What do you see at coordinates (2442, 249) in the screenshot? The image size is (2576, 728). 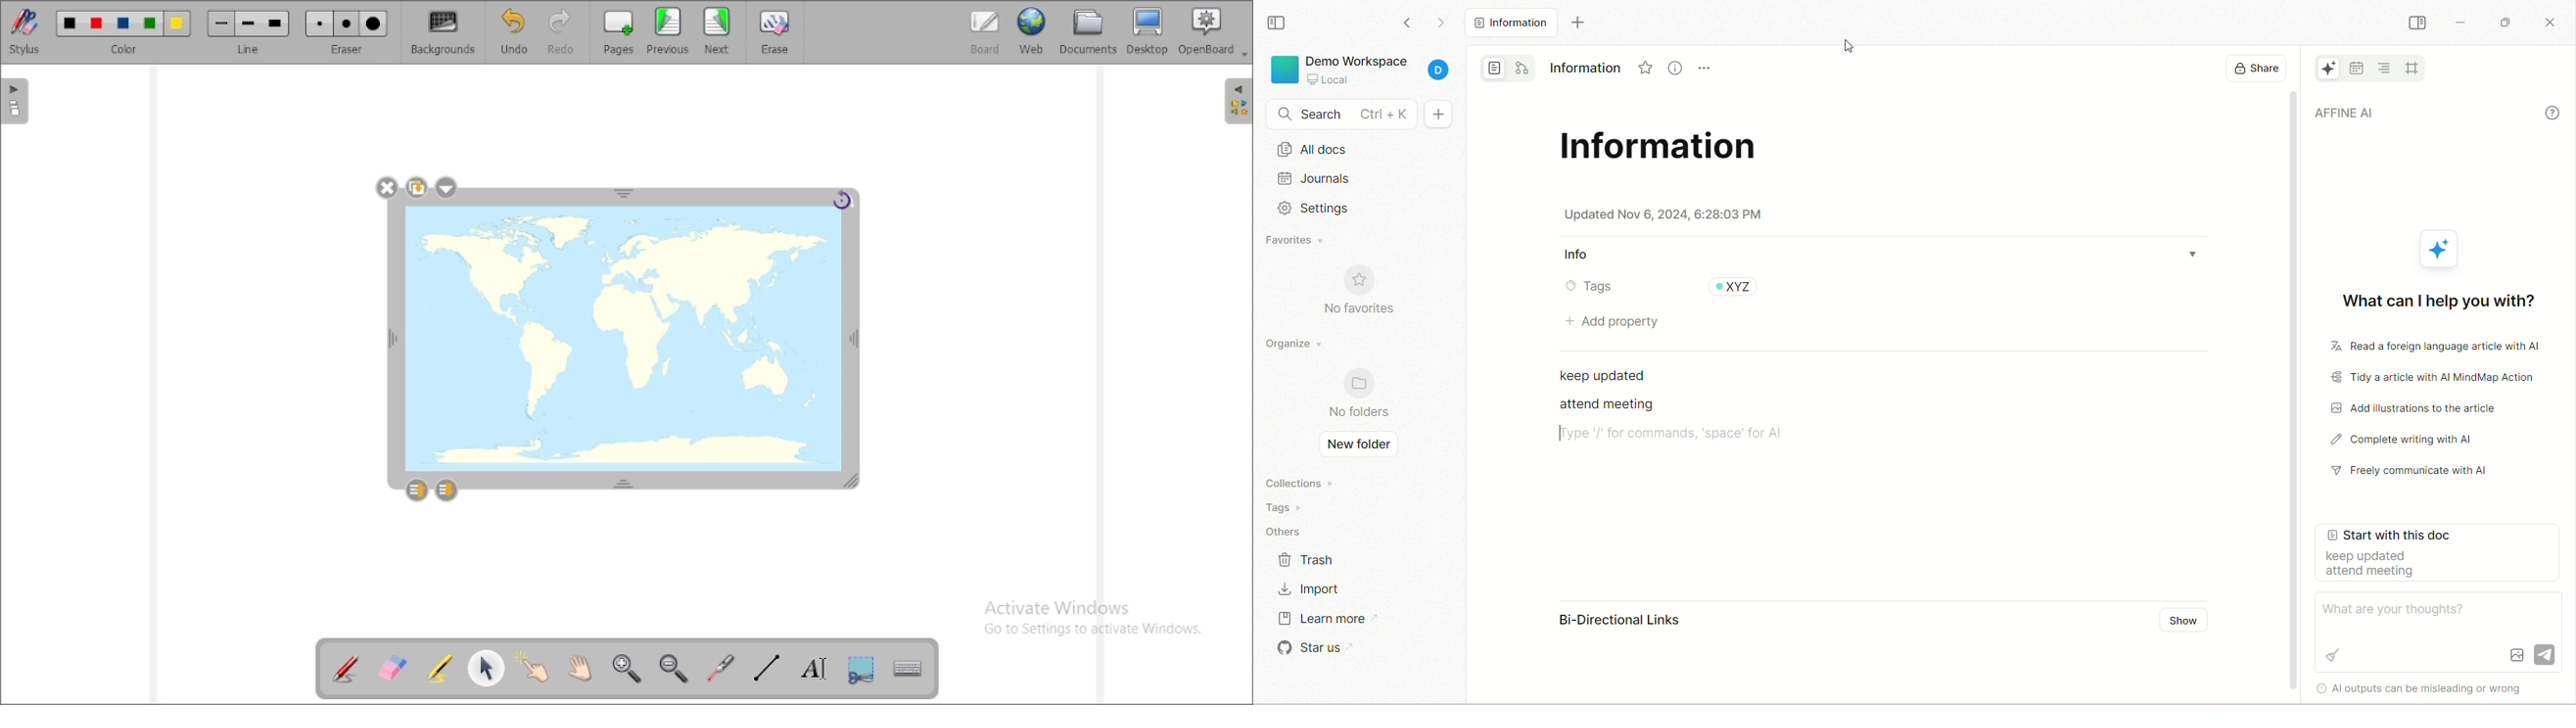 I see `AFFiNE icon` at bounding box center [2442, 249].